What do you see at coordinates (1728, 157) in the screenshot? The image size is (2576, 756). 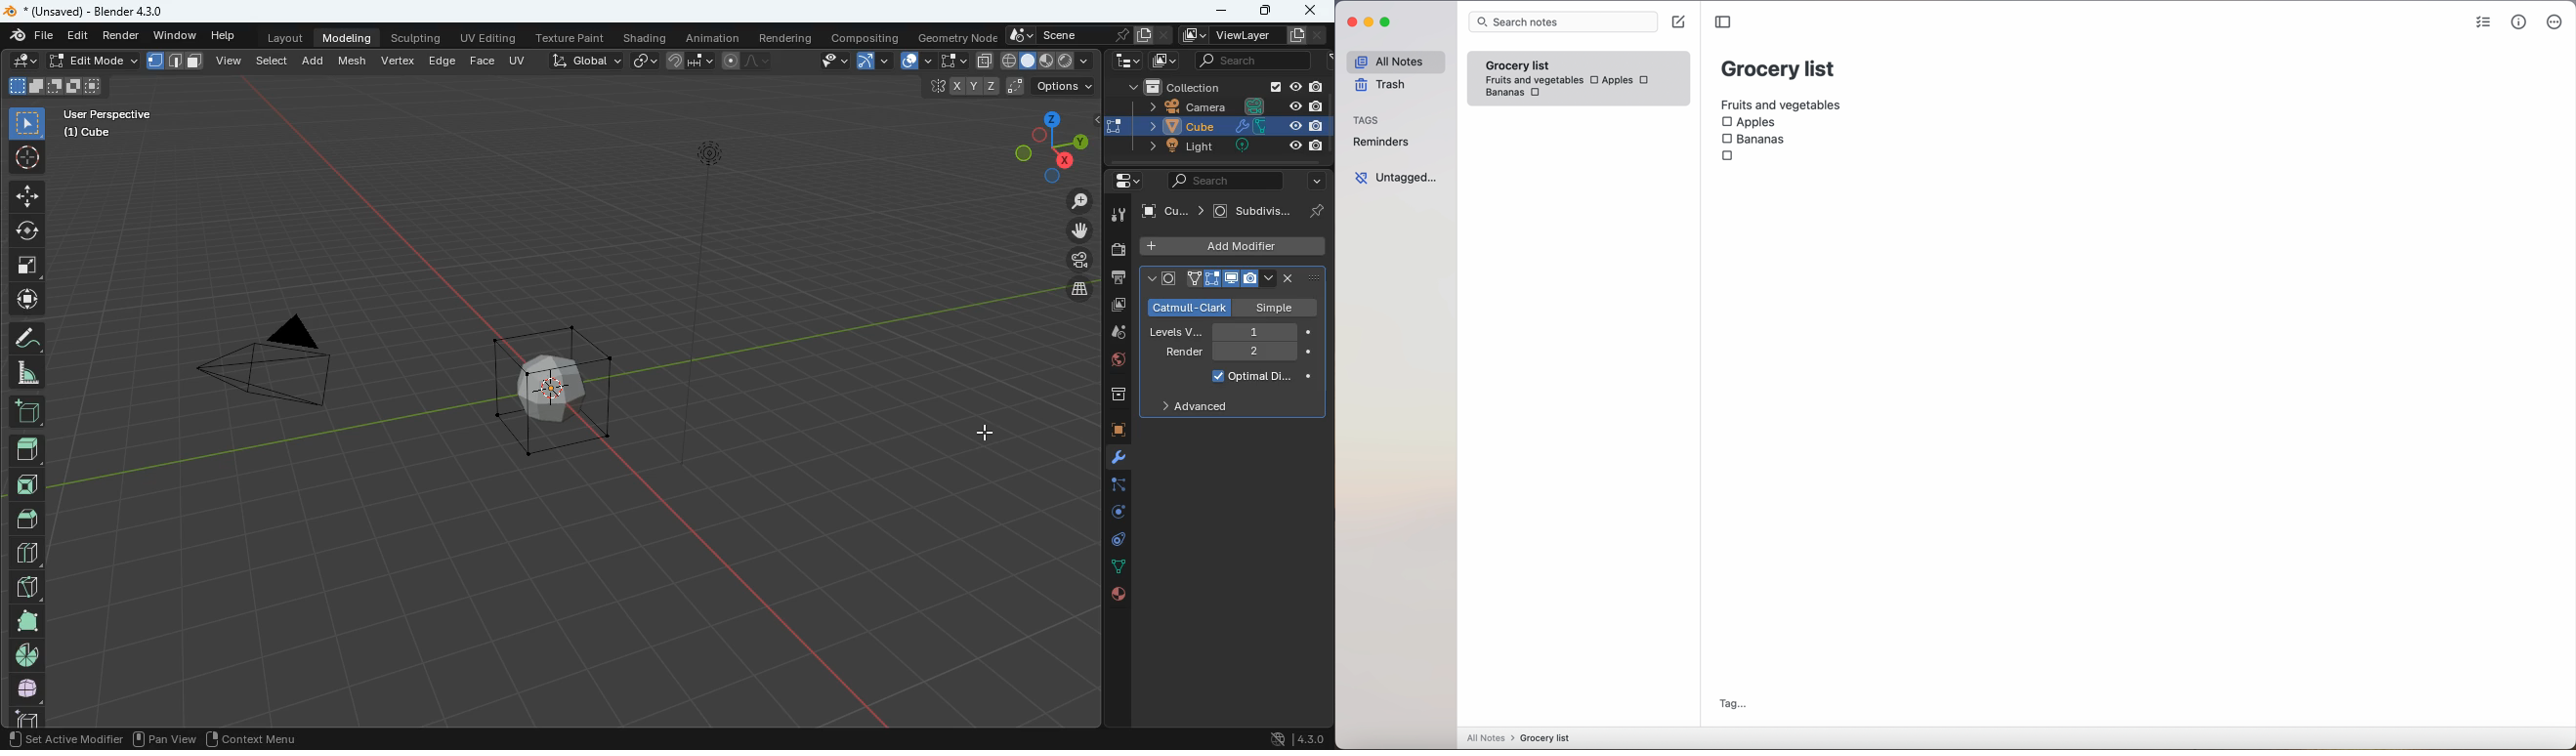 I see `checkbox` at bounding box center [1728, 157].